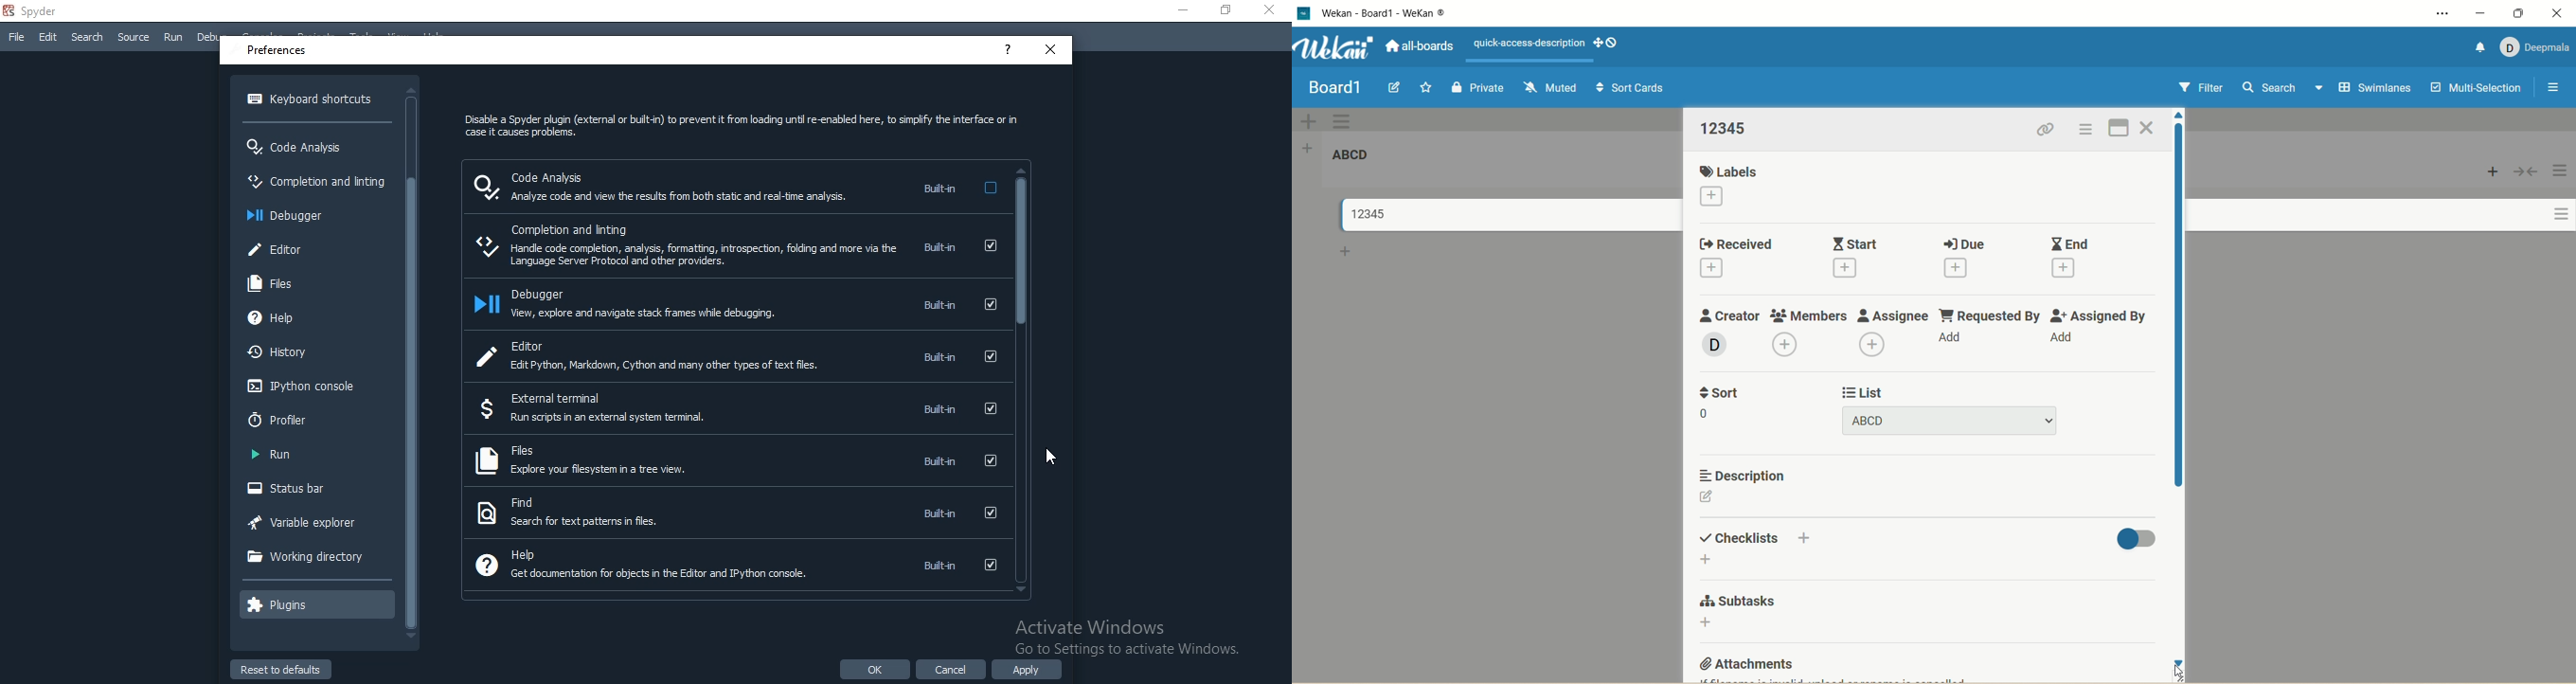 This screenshot has height=700, width=2576. I want to click on preferences, so click(277, 51).